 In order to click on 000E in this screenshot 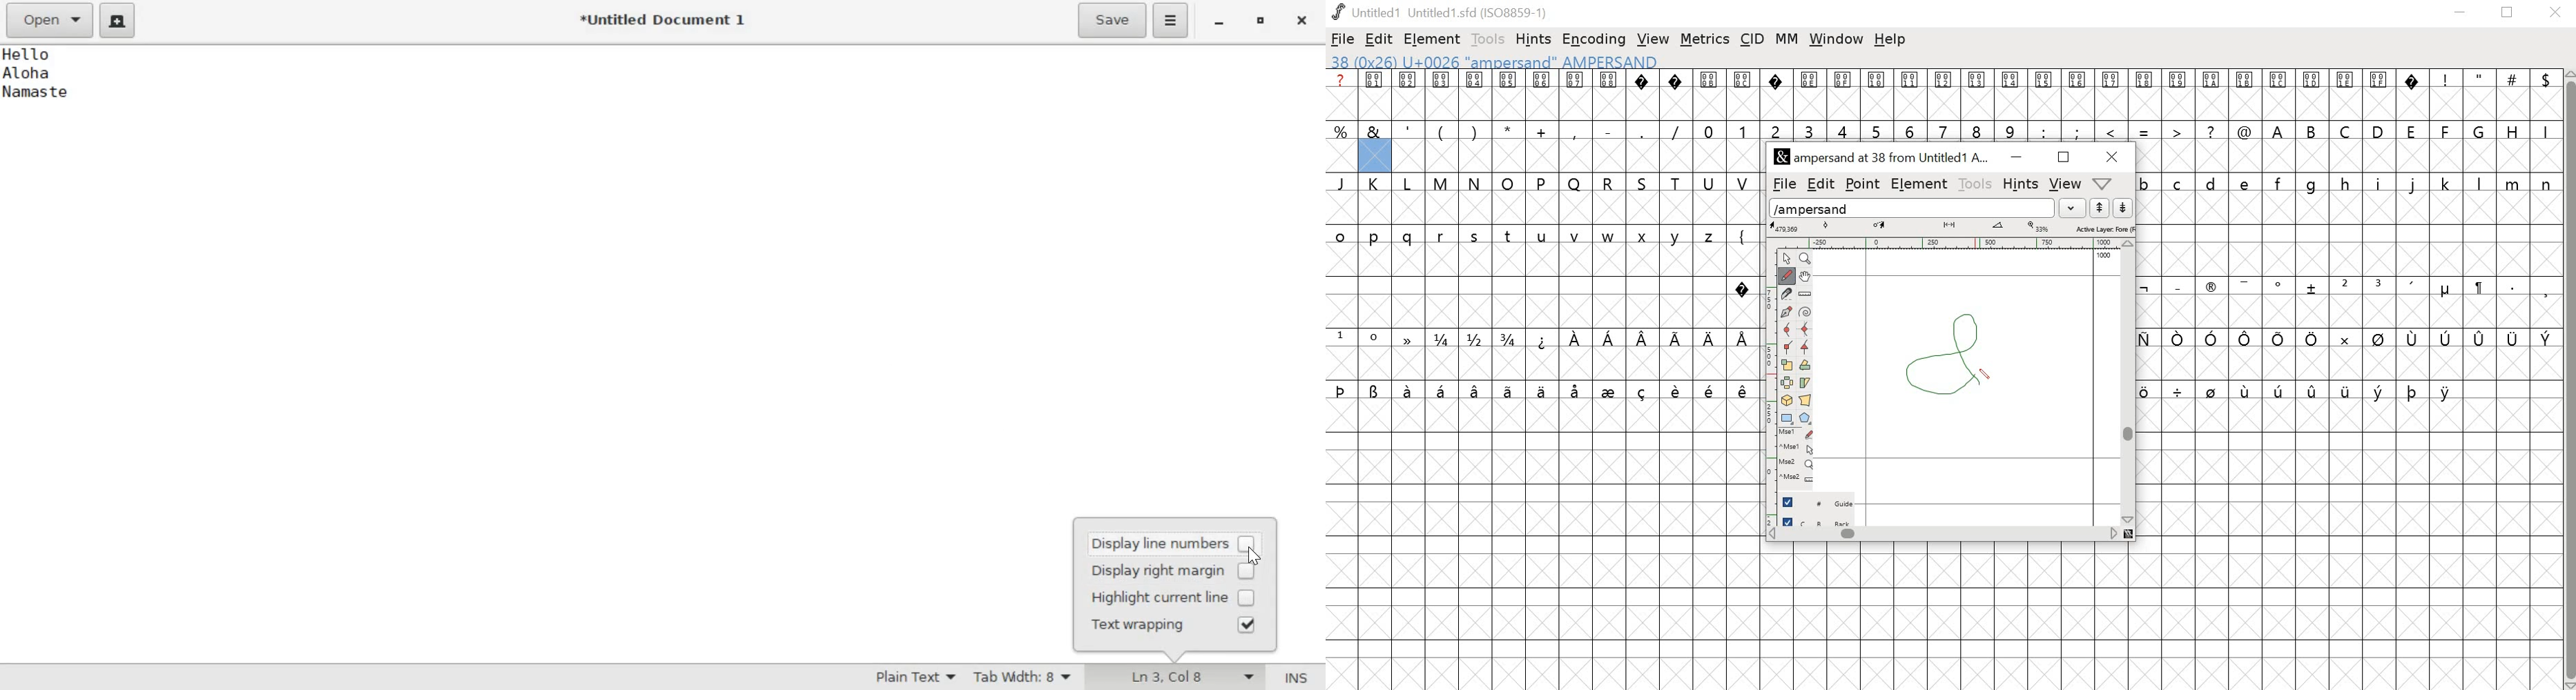, I will do `click(1810, 95)`.